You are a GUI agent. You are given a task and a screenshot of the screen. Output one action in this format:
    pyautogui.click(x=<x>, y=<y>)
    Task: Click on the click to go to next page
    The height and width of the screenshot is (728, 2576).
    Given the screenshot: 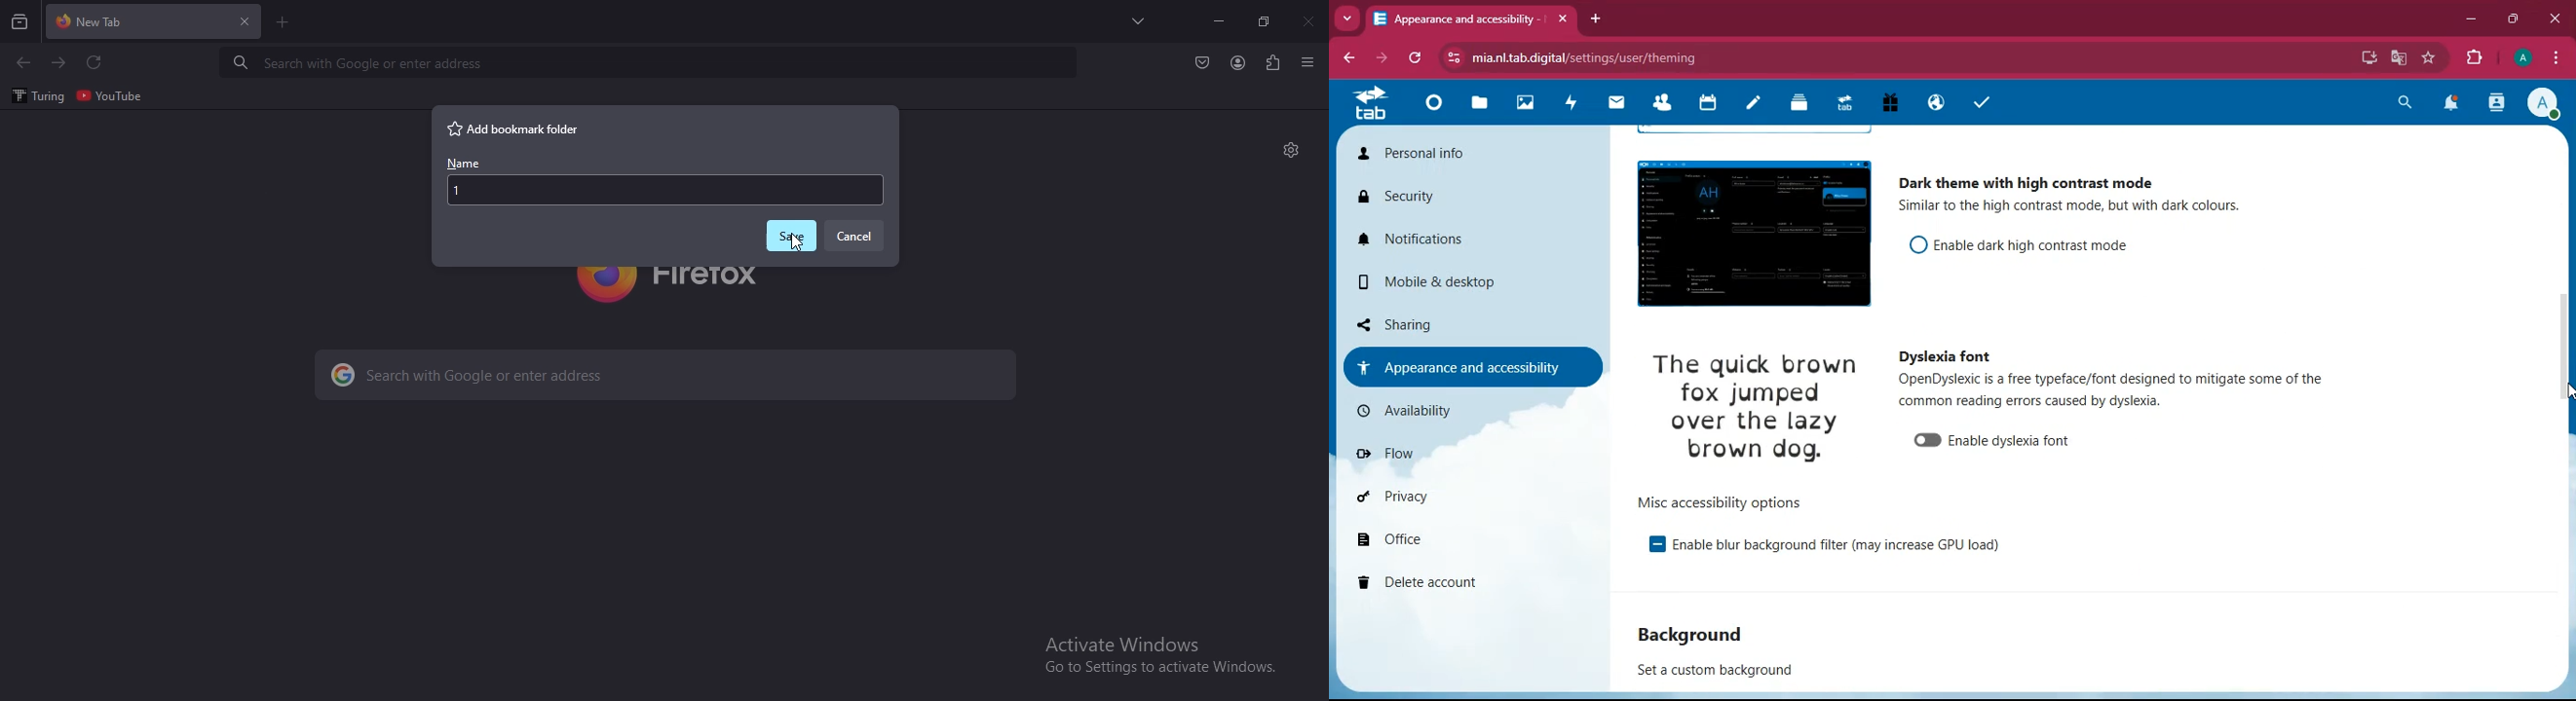 What is the action you would take?
    pyautogui.click(x=59, y=62)
    